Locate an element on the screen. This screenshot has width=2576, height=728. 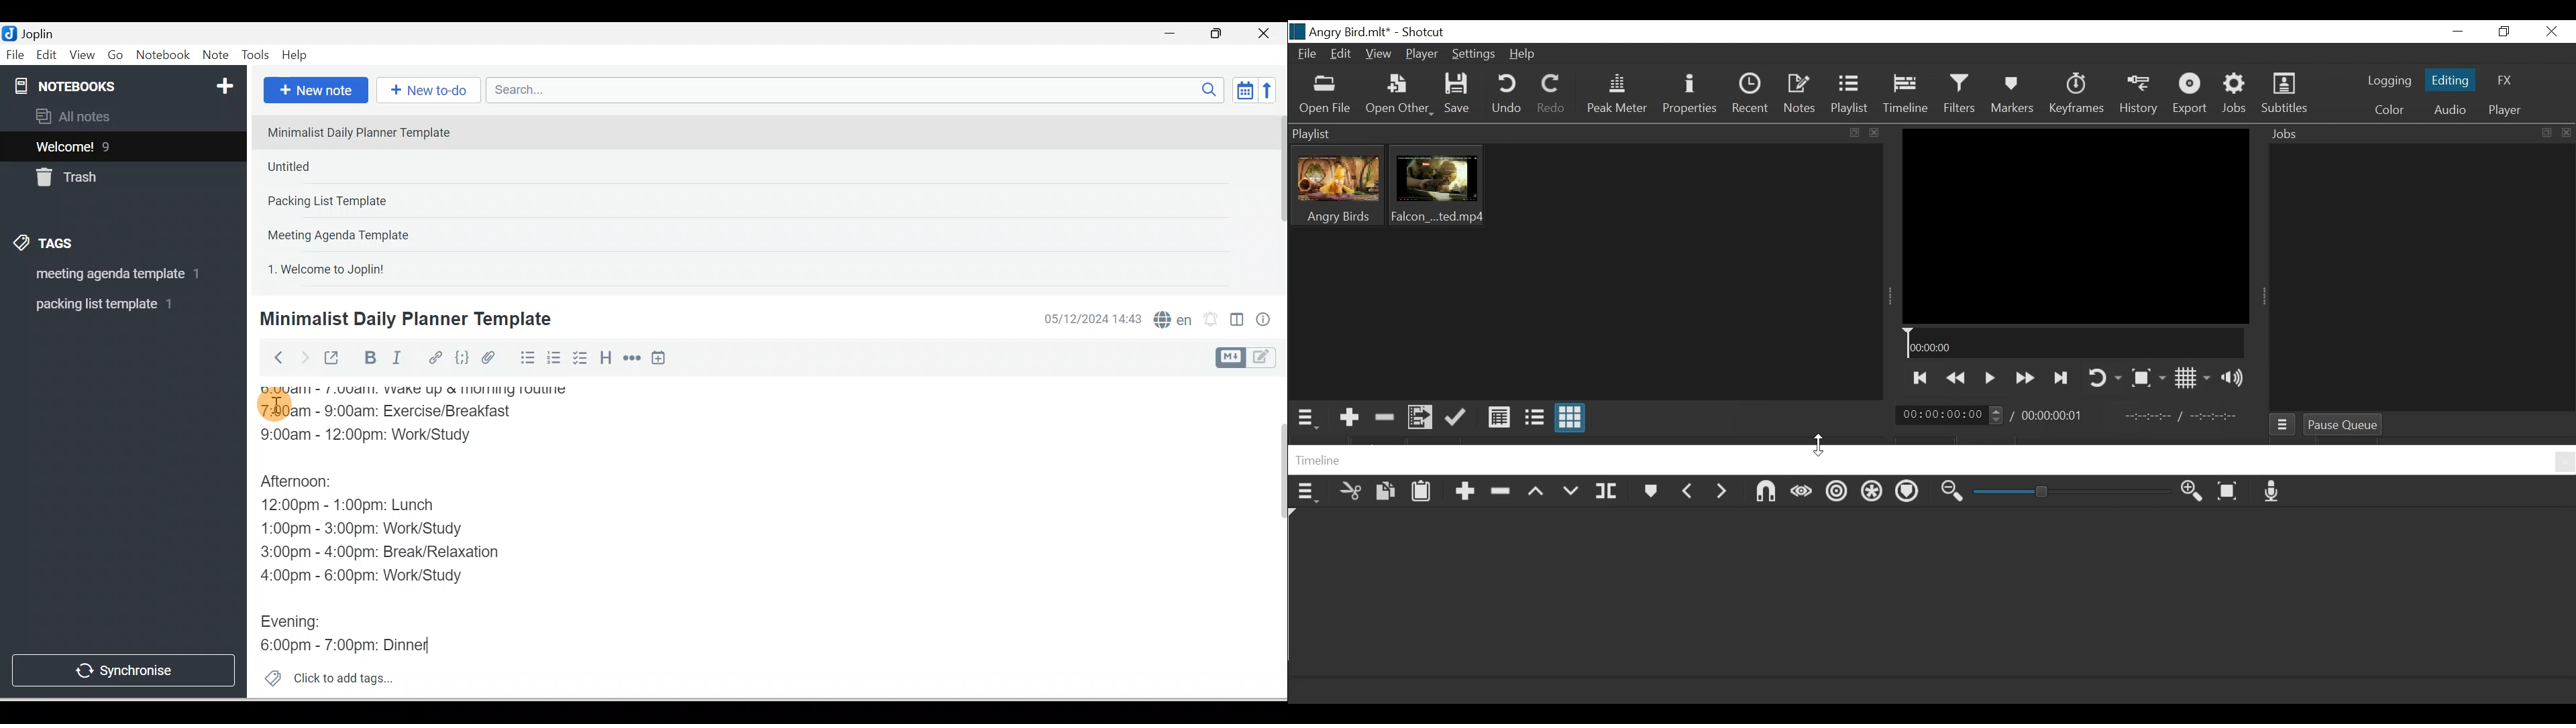
Maximise is located at coordinates (1221, 34).